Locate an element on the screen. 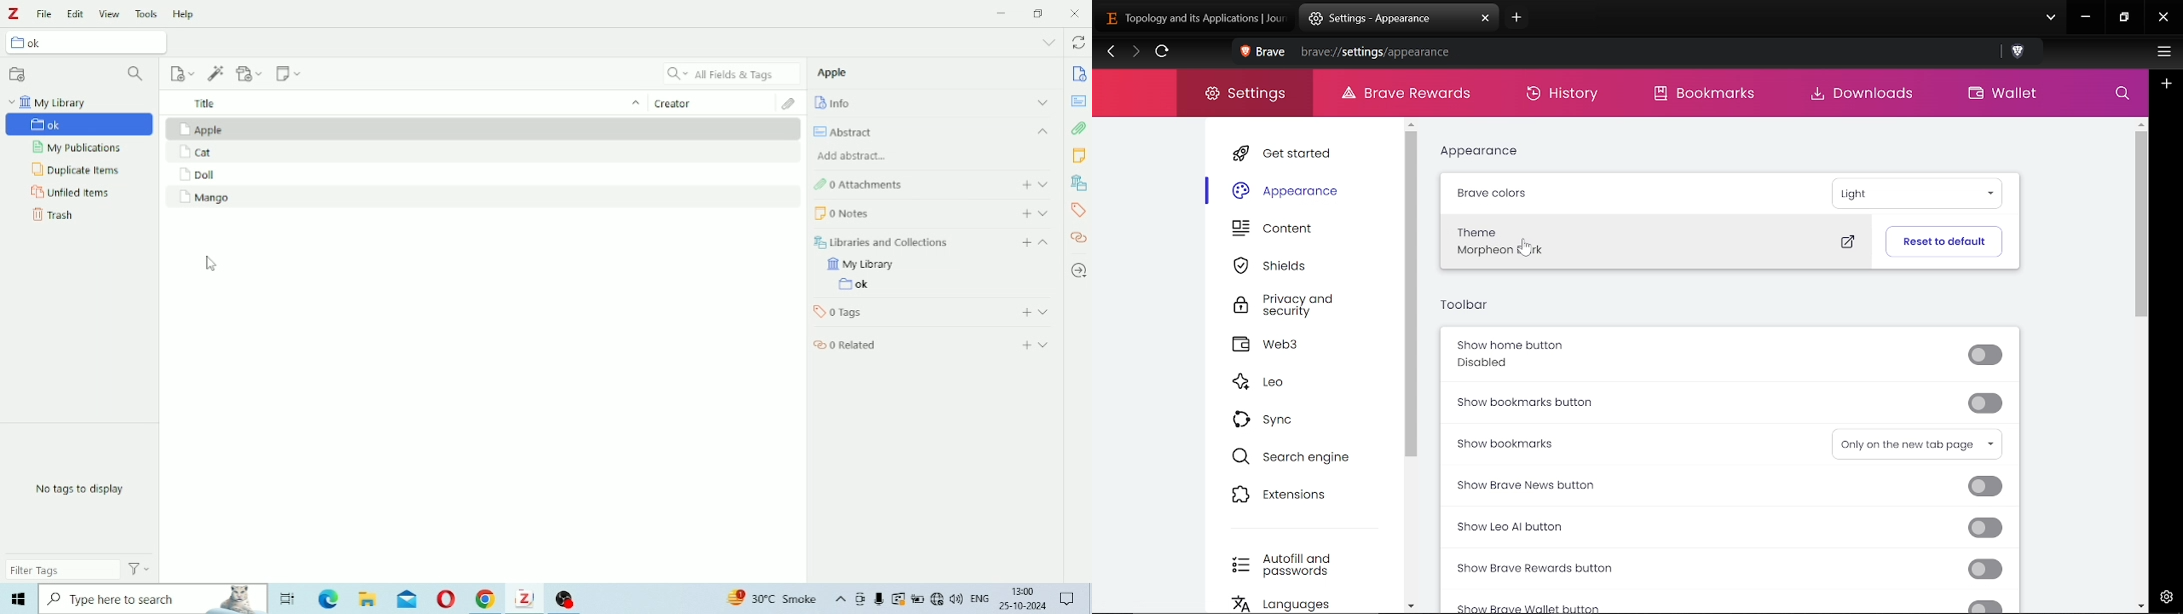  Abstract is located at coordinates (933, 131).